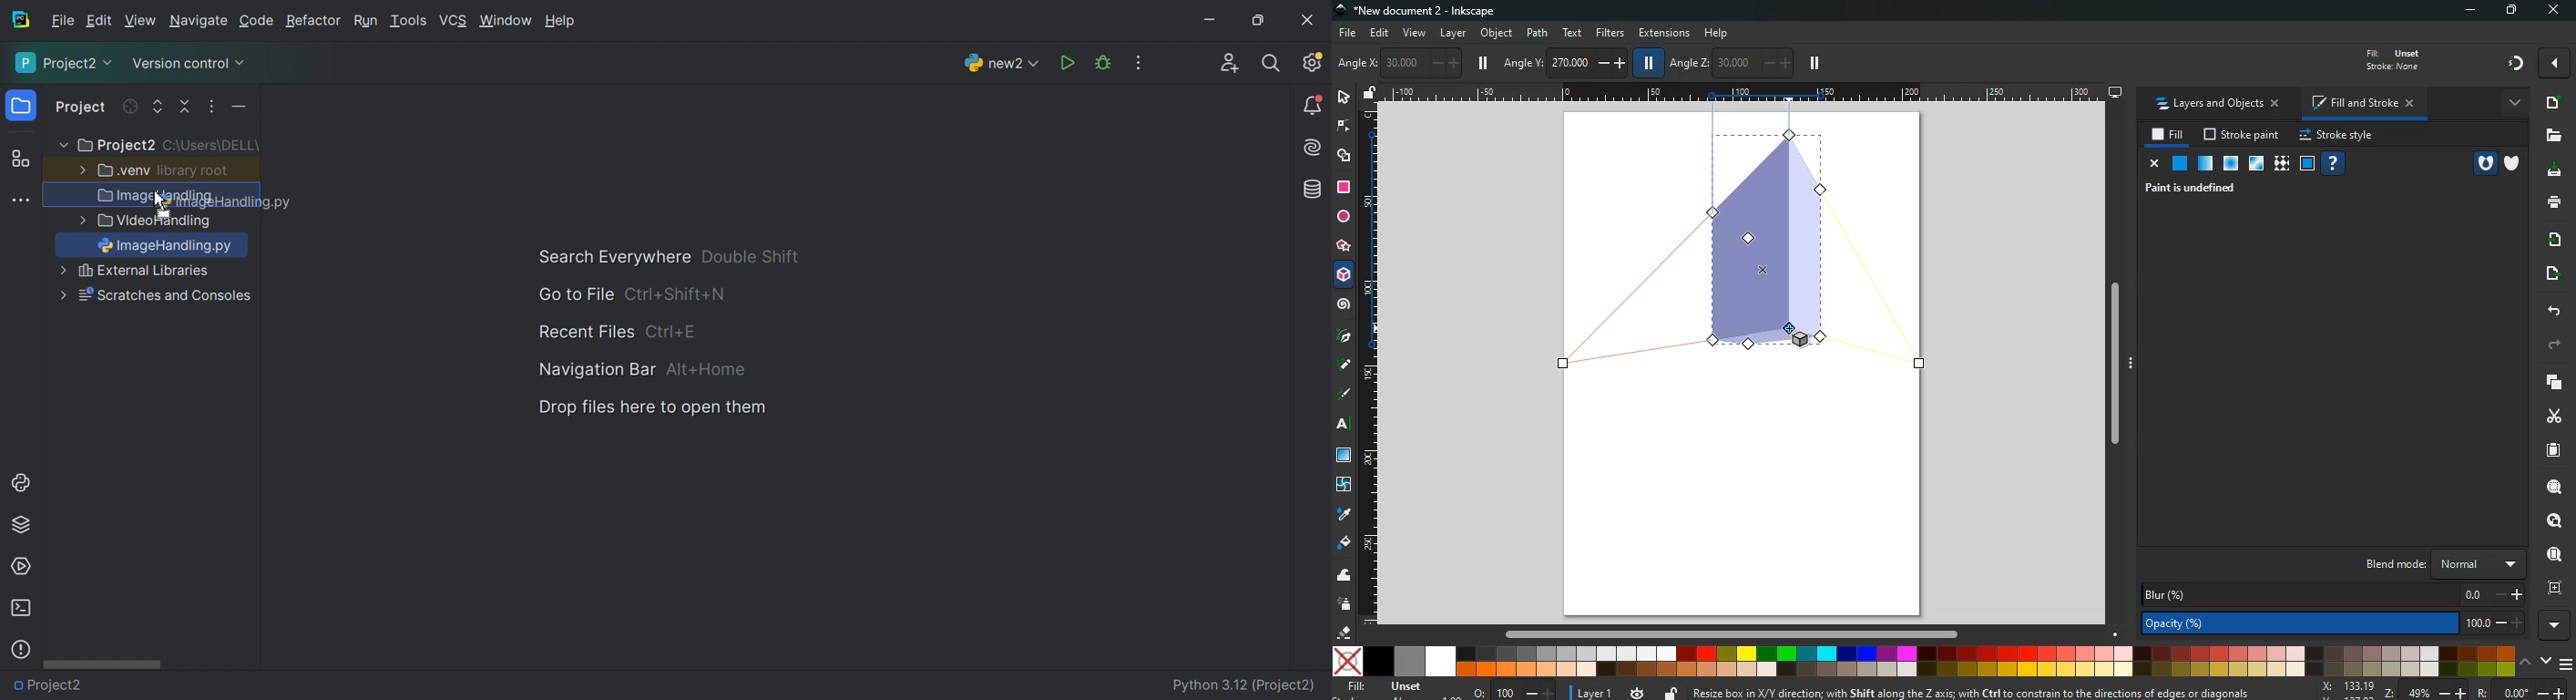  What do you see at coordinates (2335, 593) in the screenshot?
I see `blur` at bounding box center [2335, 593].